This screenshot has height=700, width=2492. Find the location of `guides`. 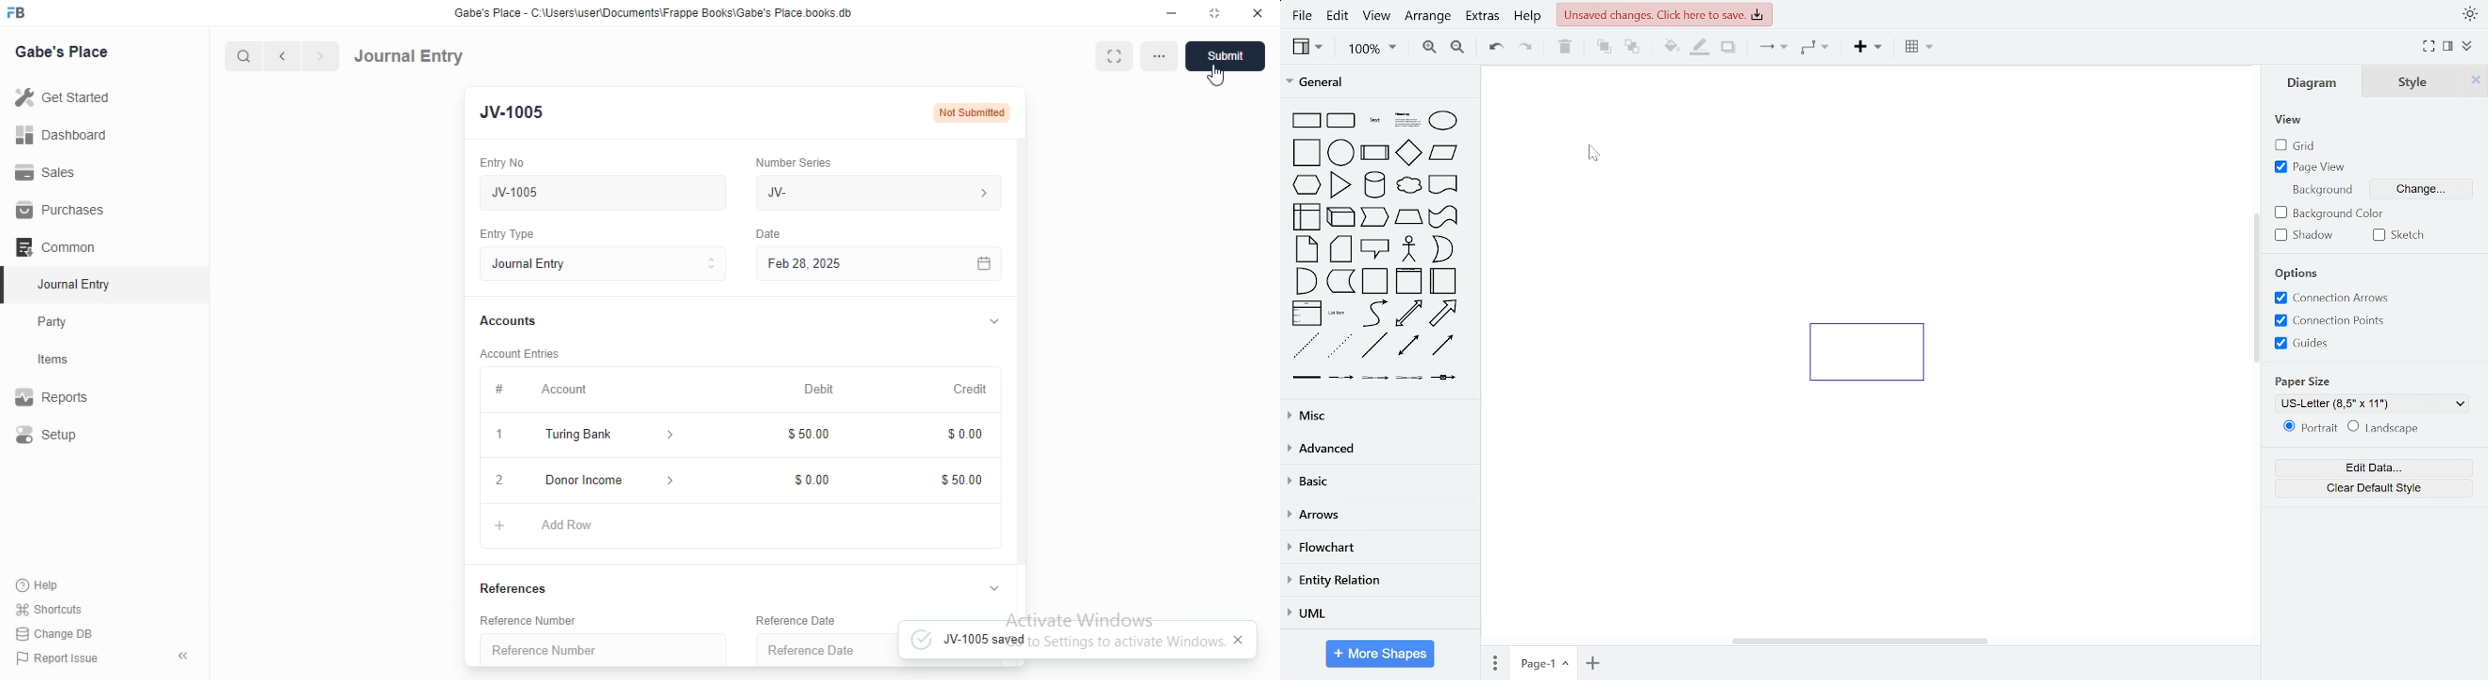

guides is located at coordinates (2330, 343).